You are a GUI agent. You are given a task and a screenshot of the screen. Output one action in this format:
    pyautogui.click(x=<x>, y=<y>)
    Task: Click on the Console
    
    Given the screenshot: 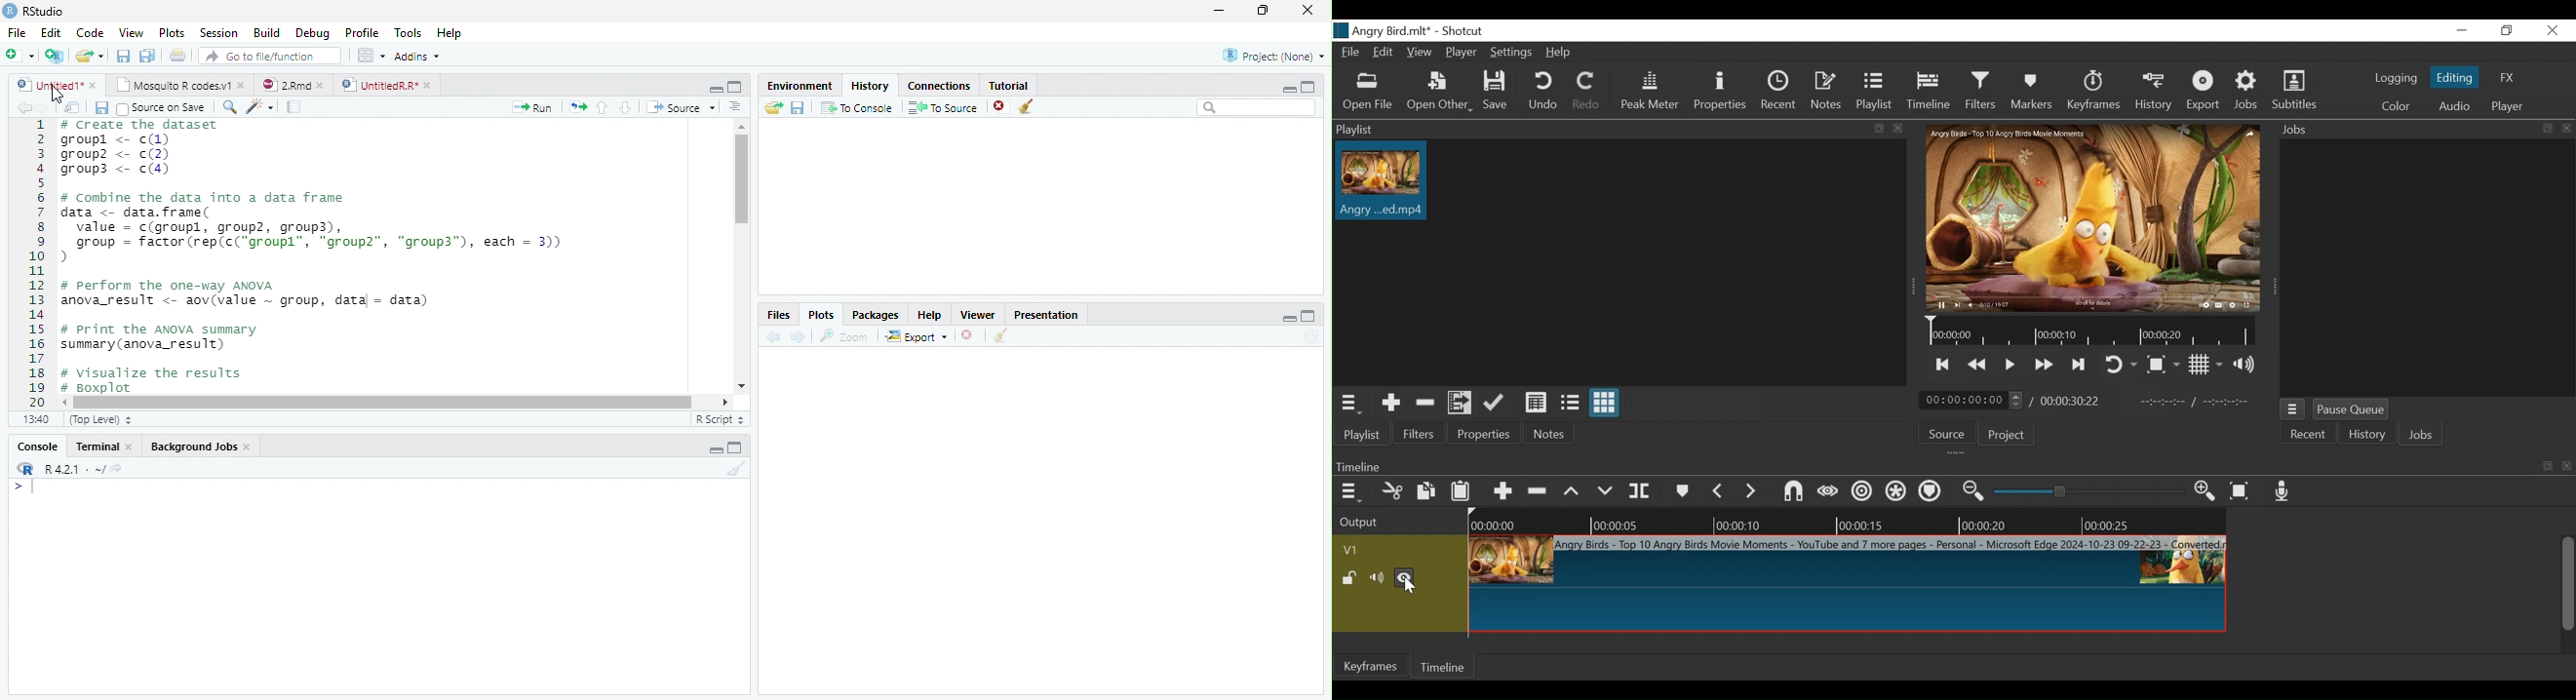 What is the action you would take?
    pyautogui.click(x=37, y=448)
    